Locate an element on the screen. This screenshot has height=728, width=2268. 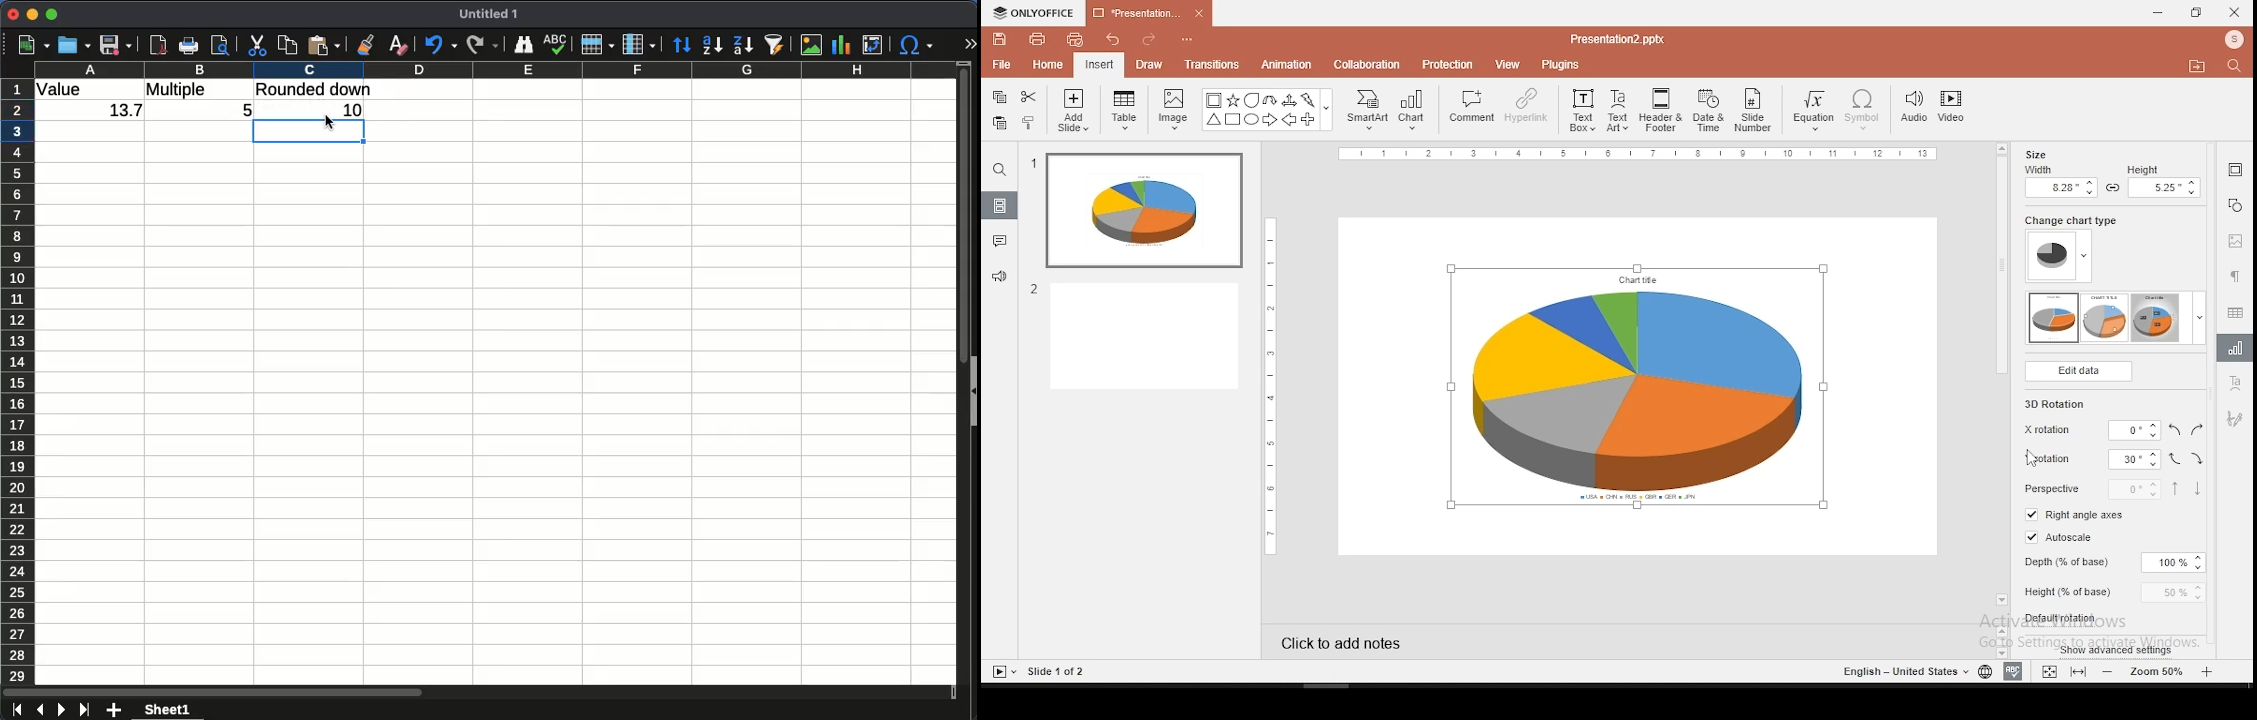
pivot table is located at coordinates (876, 46).